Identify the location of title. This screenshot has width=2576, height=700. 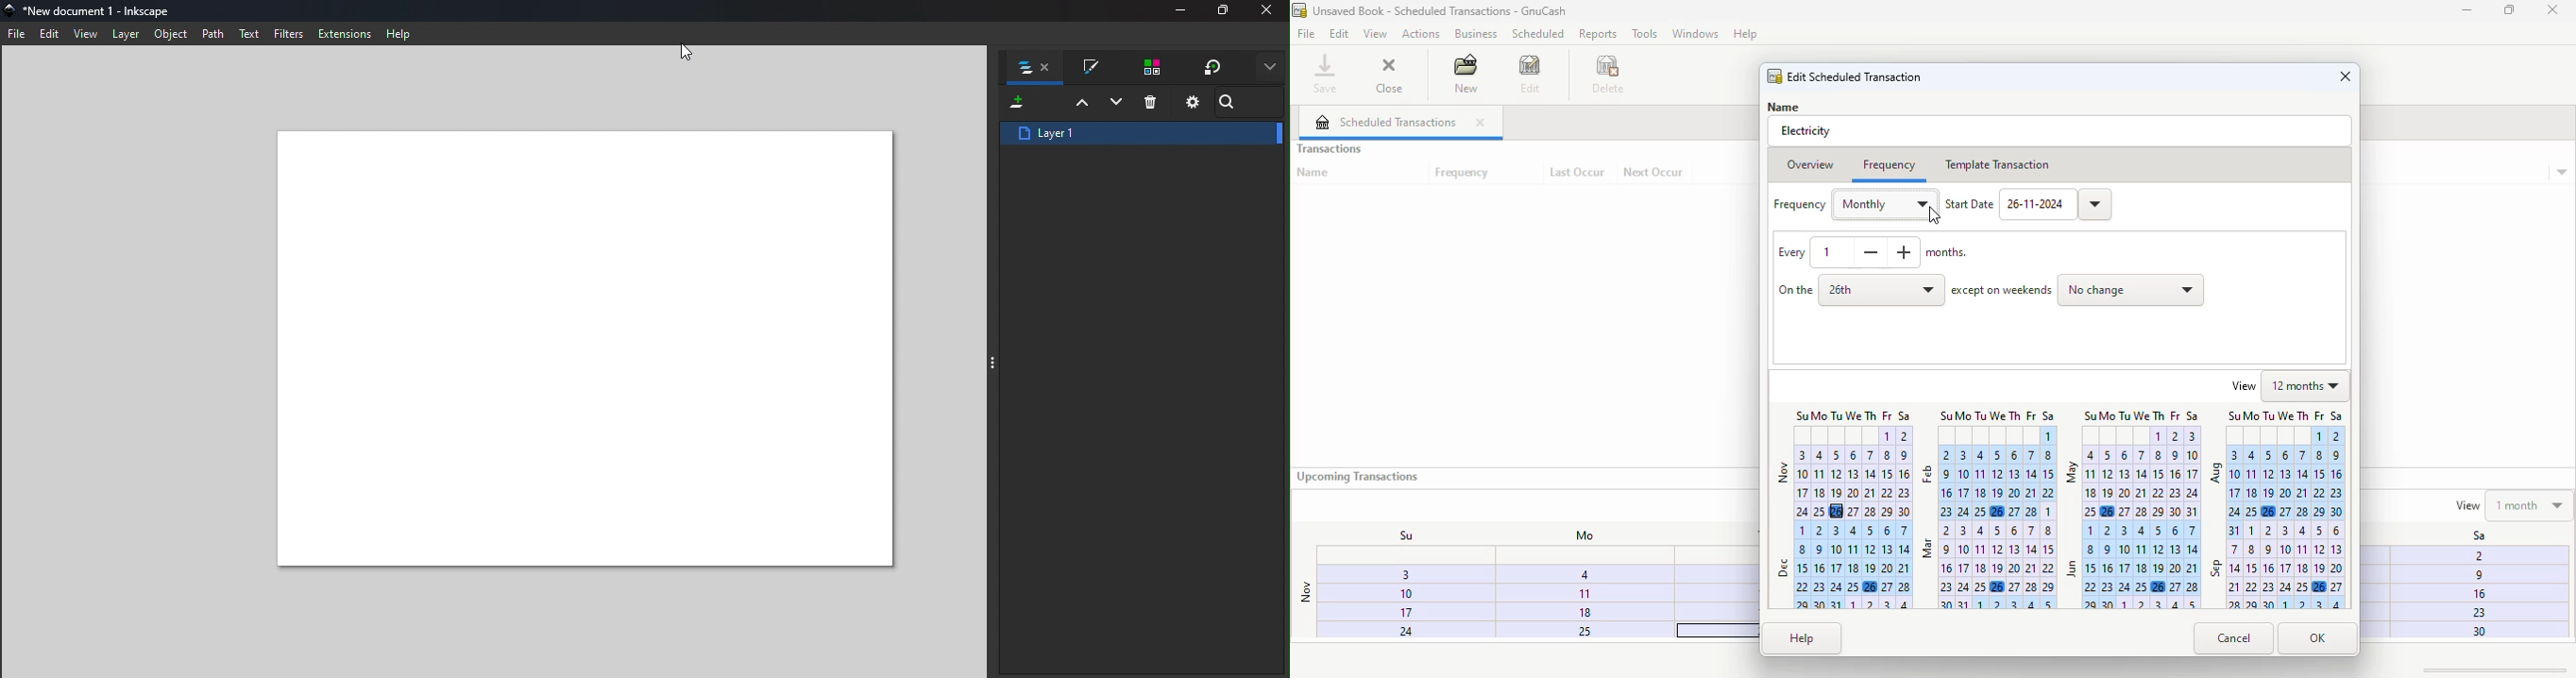
(1441, 10).